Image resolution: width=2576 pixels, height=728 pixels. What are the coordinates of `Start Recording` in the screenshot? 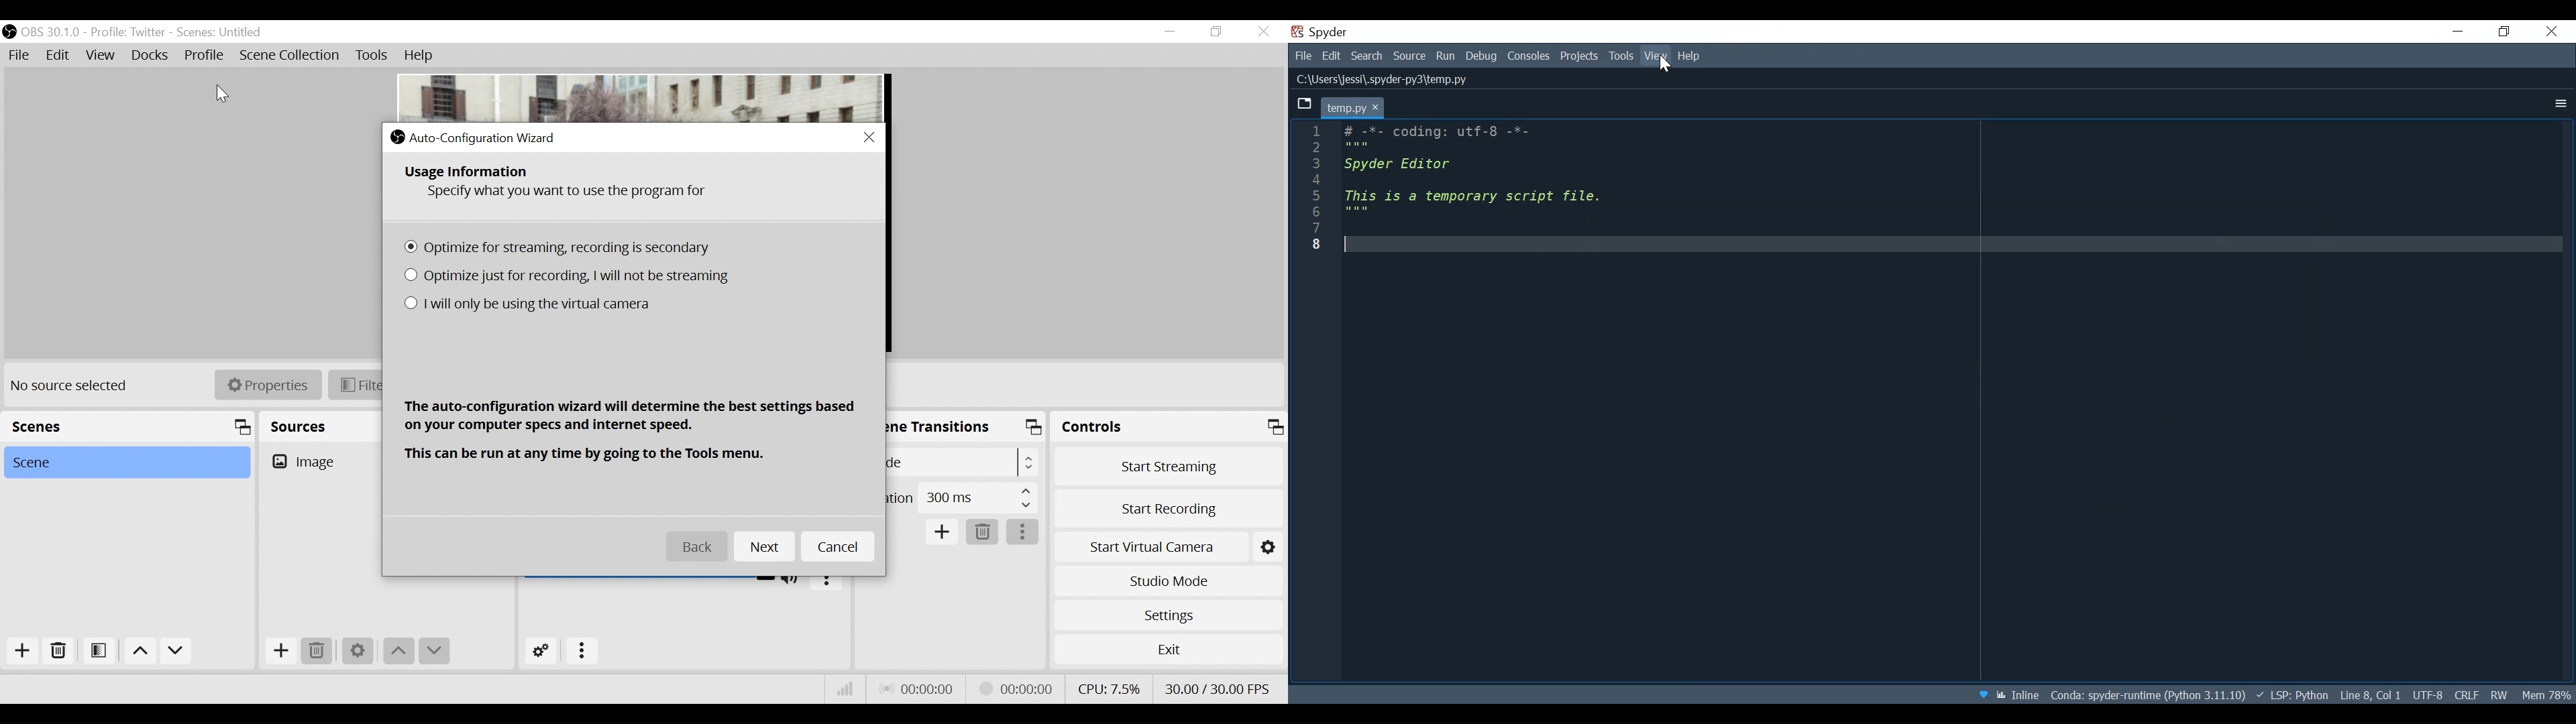 It's located at (1168, 507).